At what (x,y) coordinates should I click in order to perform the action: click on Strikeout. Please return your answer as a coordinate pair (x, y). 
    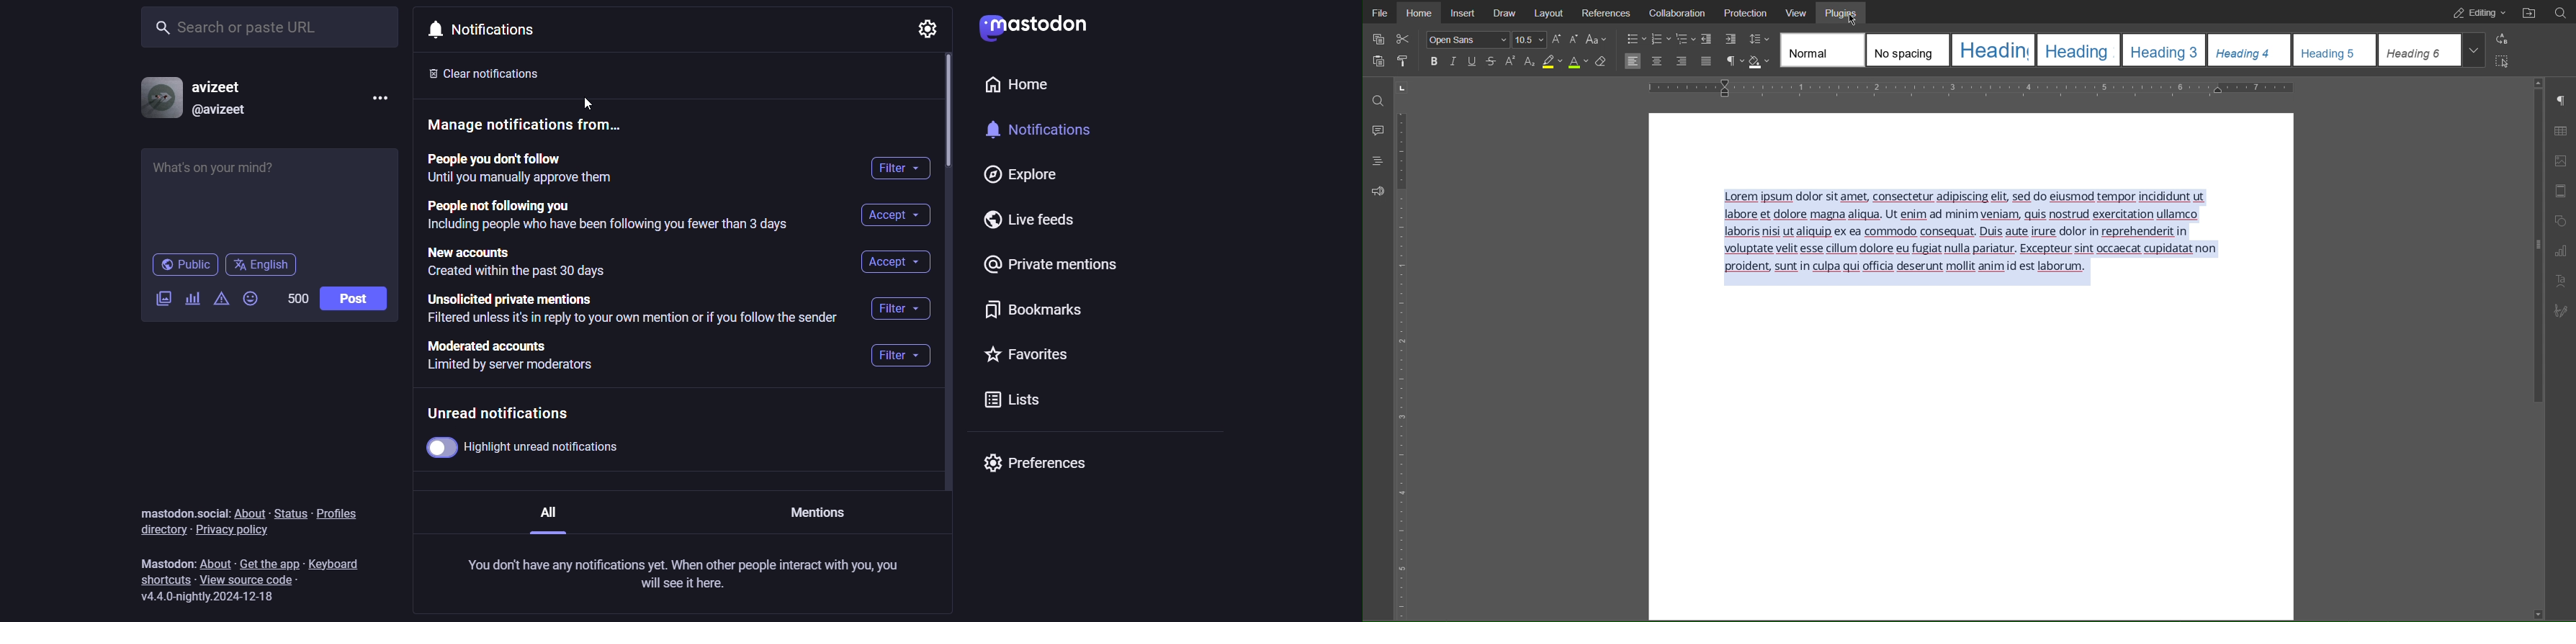
    Looking at the image, I should click on (1492, 62).